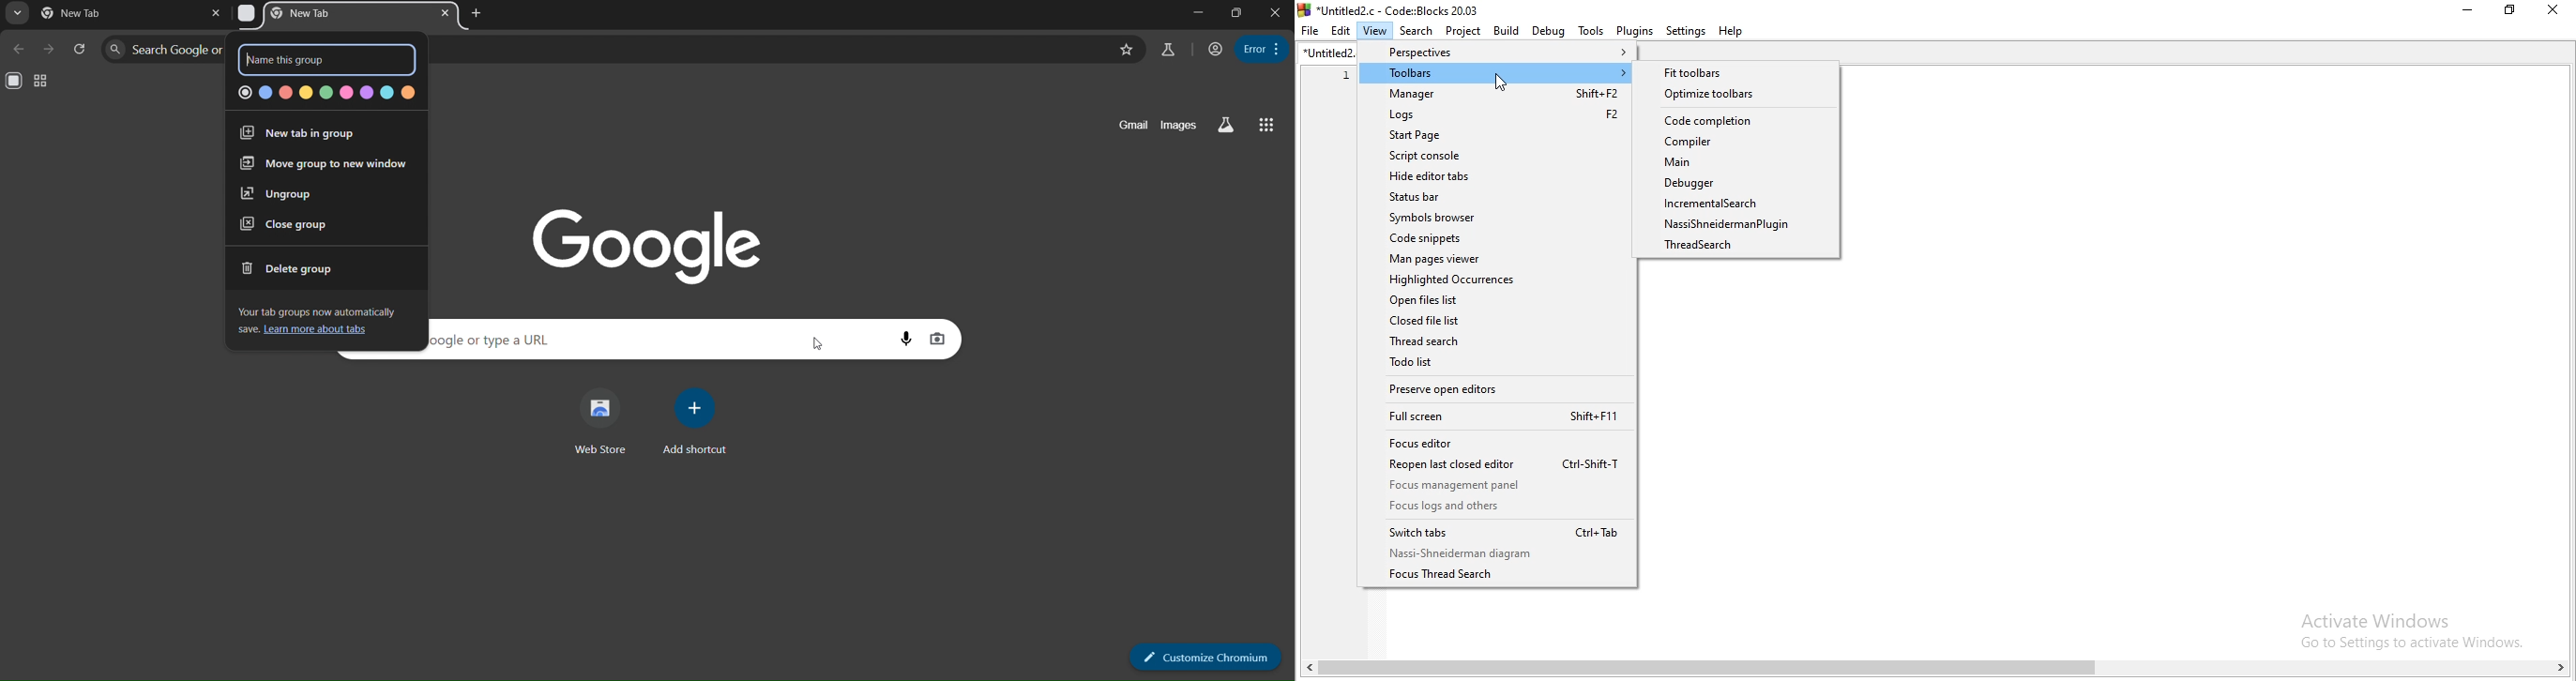 This screenshot has width=2576, height=700. I want to click on Todo list, so click(1493, 365).